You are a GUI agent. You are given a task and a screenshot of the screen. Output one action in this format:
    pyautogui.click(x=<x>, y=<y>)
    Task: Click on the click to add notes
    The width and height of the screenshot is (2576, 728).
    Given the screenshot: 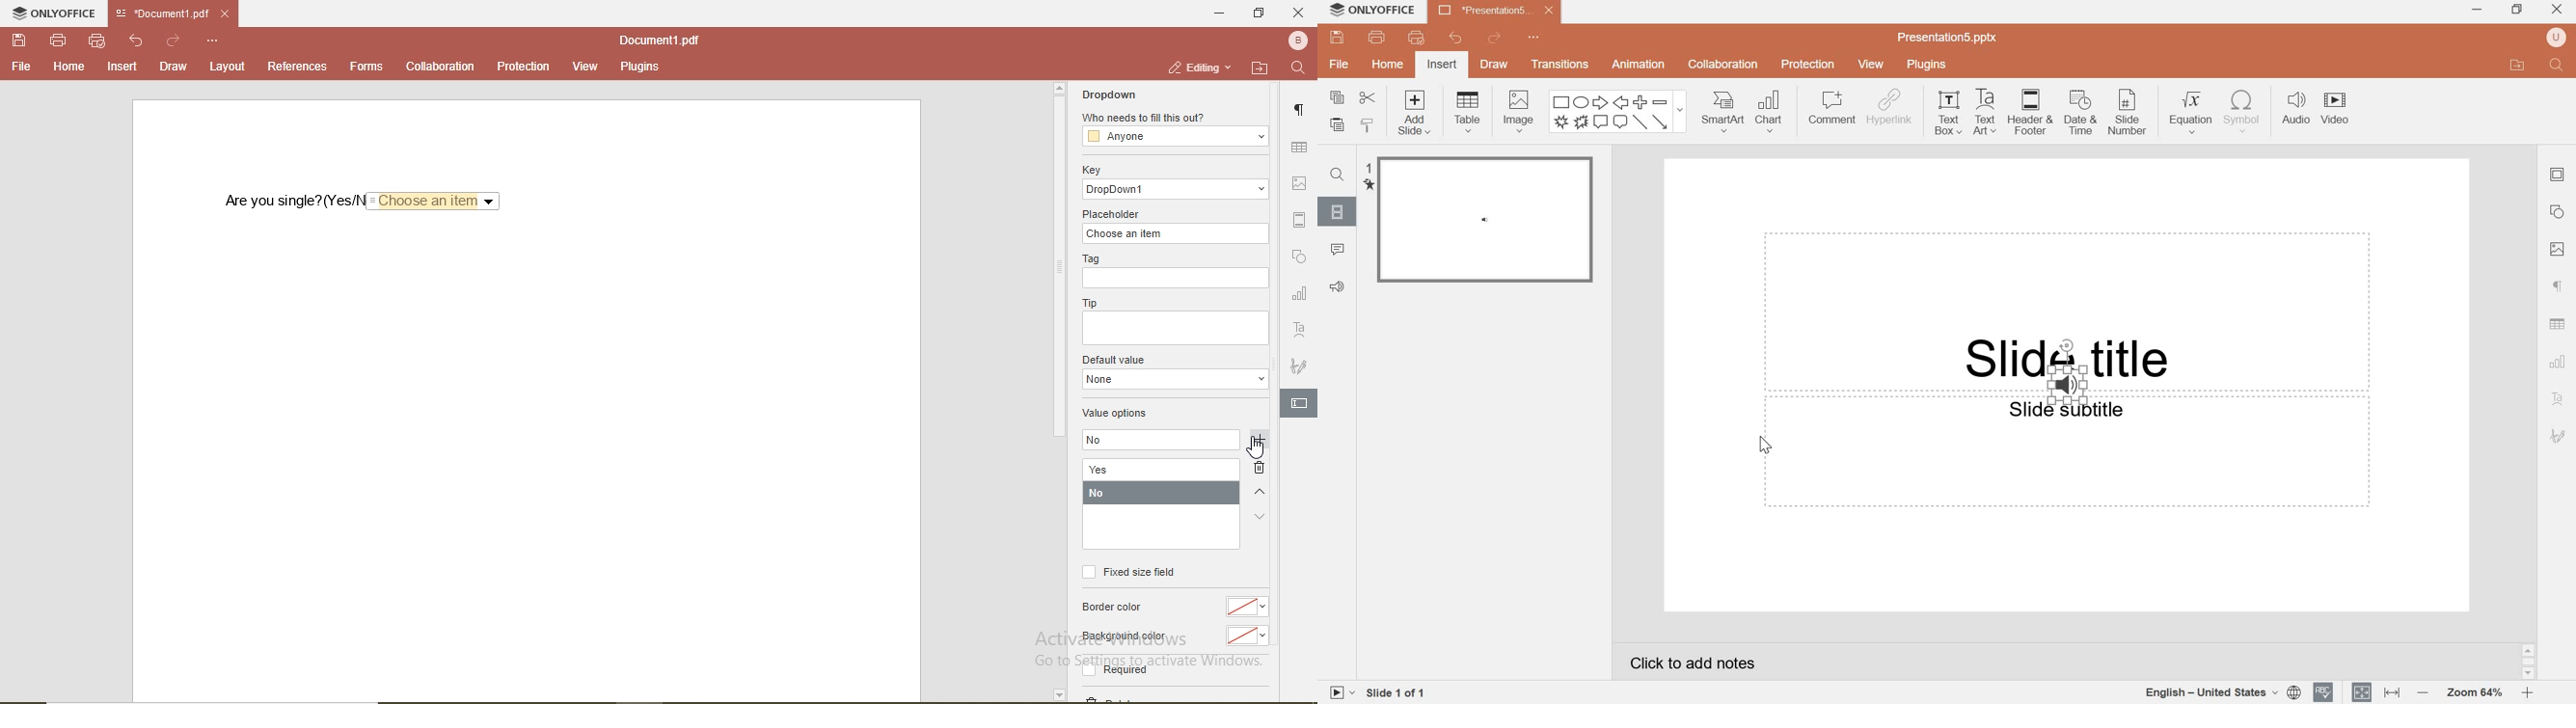 What is the action you would take?
    pyautogui.click(x=1694, y=663)
    